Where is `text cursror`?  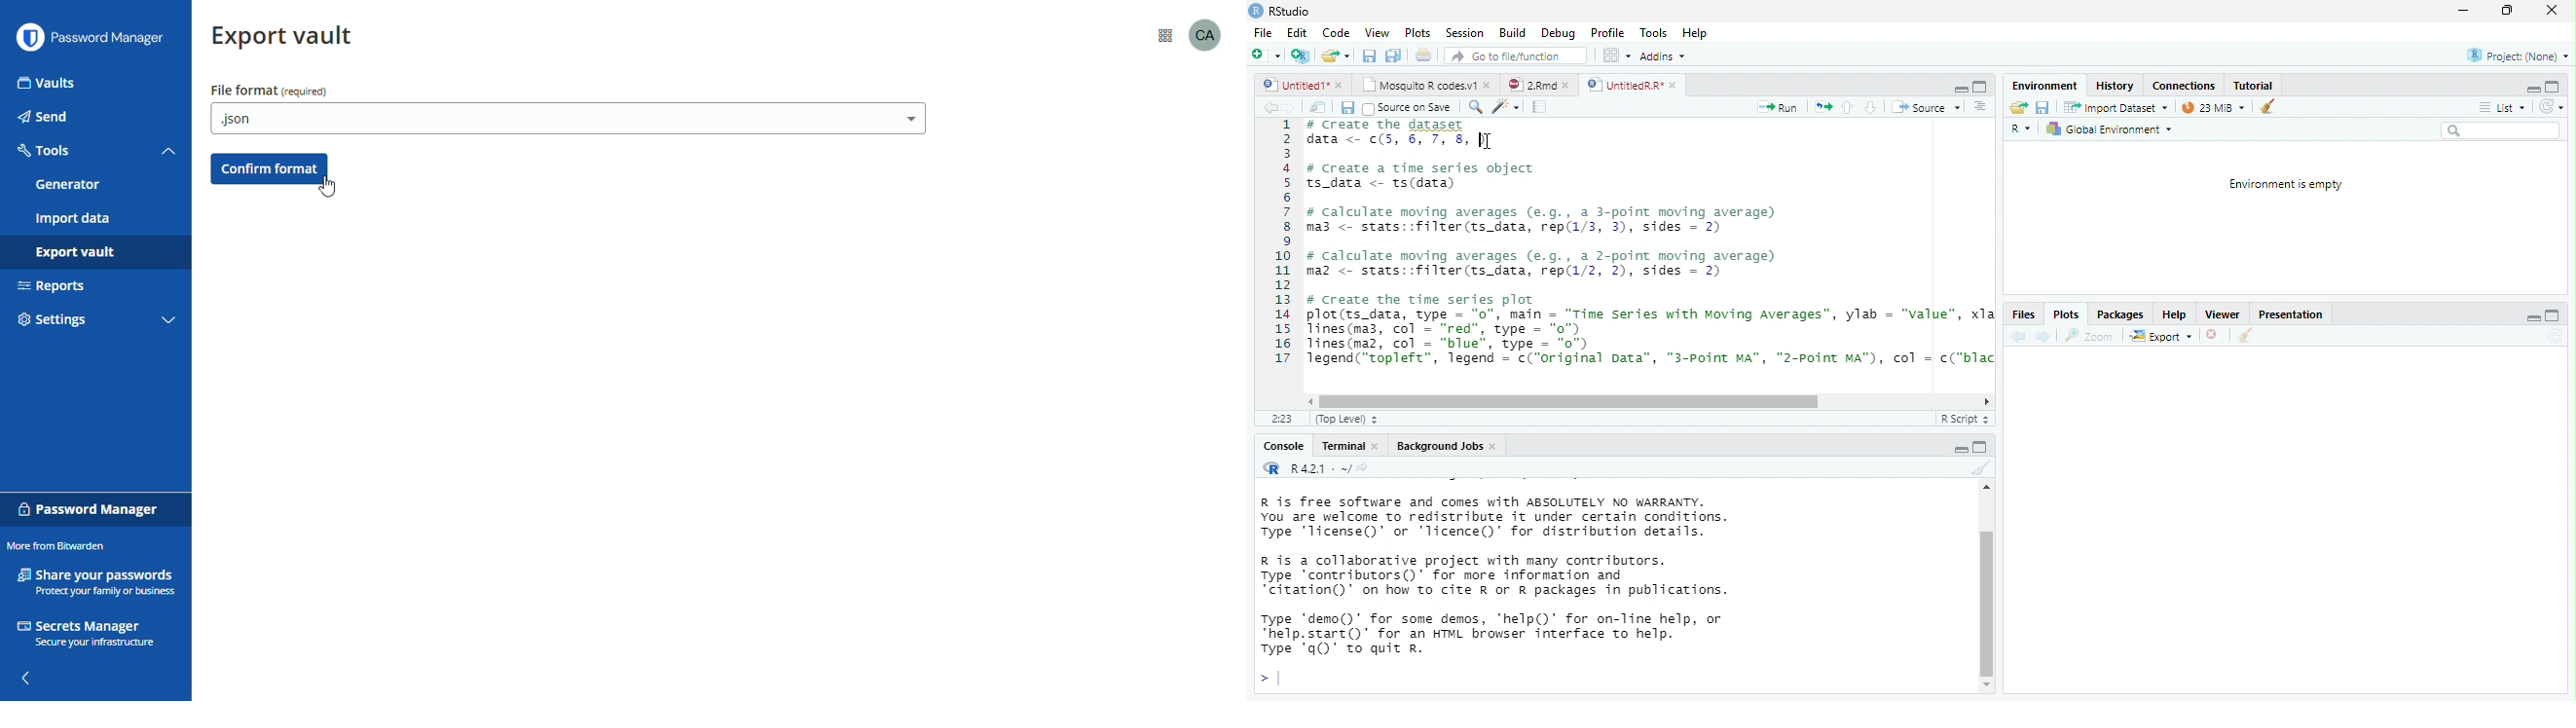
text cursror is located at coordinates (1487, 136).